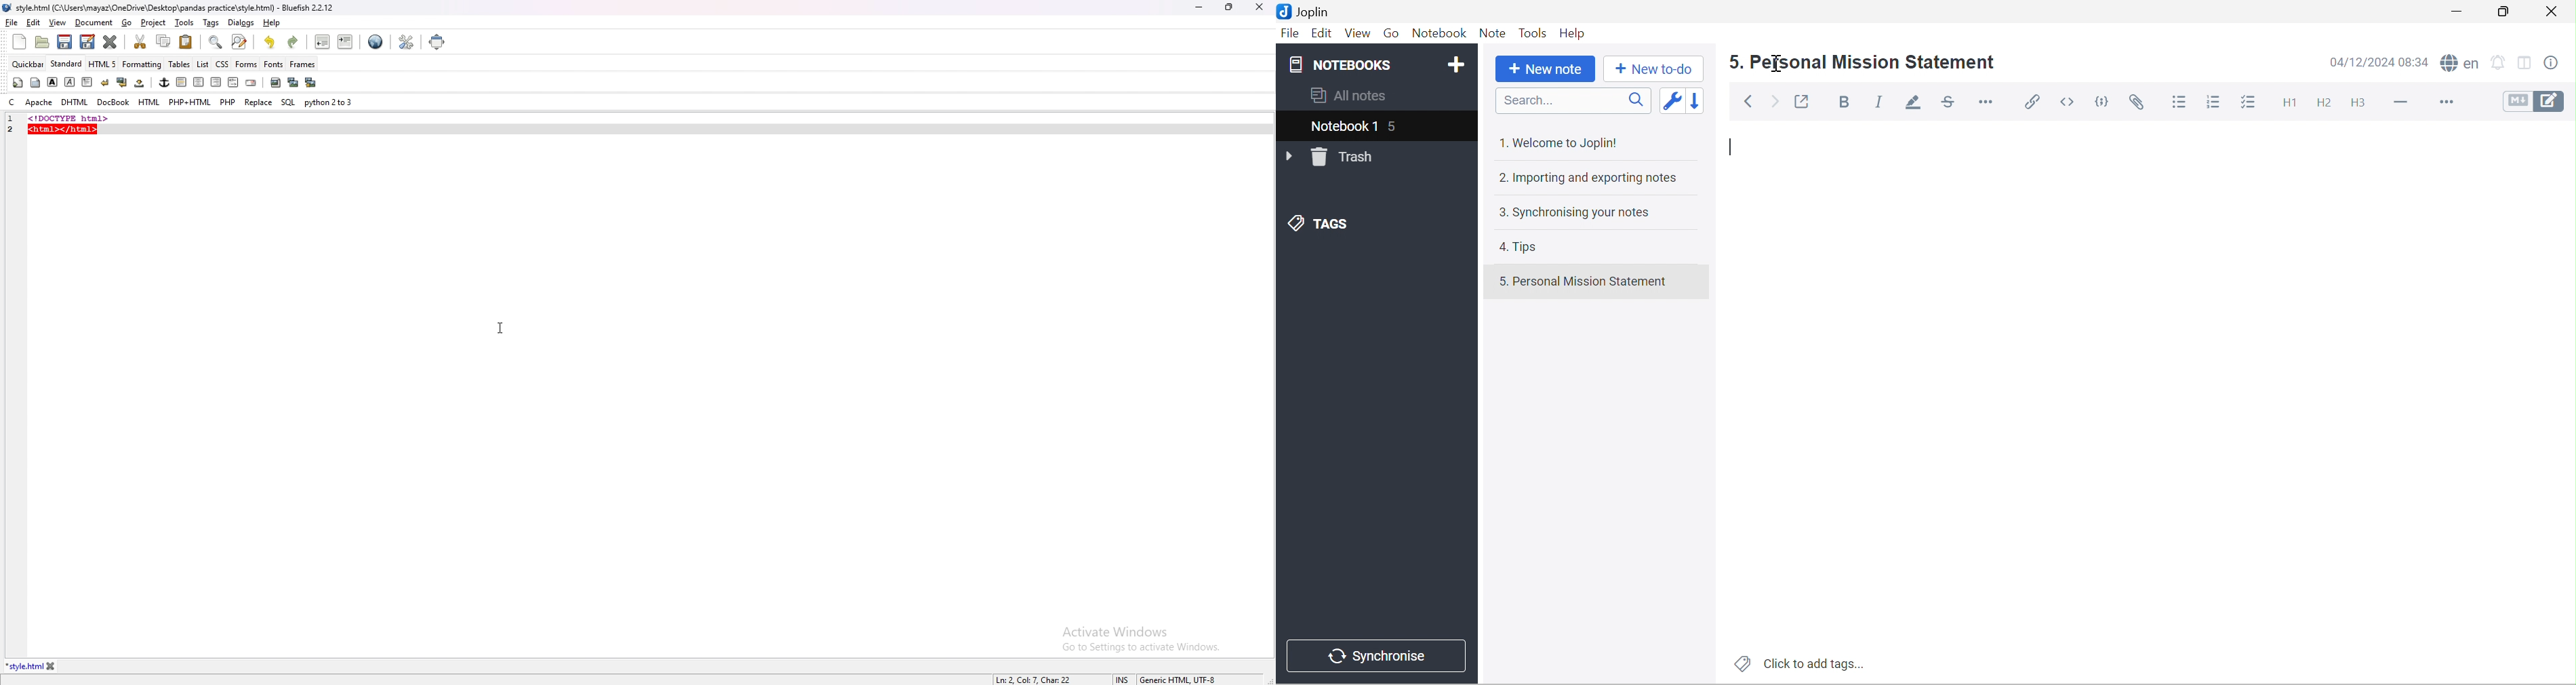  What do you see at coordinates (1287, 157) in the screenshot?
I see `Drop Down` at bounding box center [1287, 157].